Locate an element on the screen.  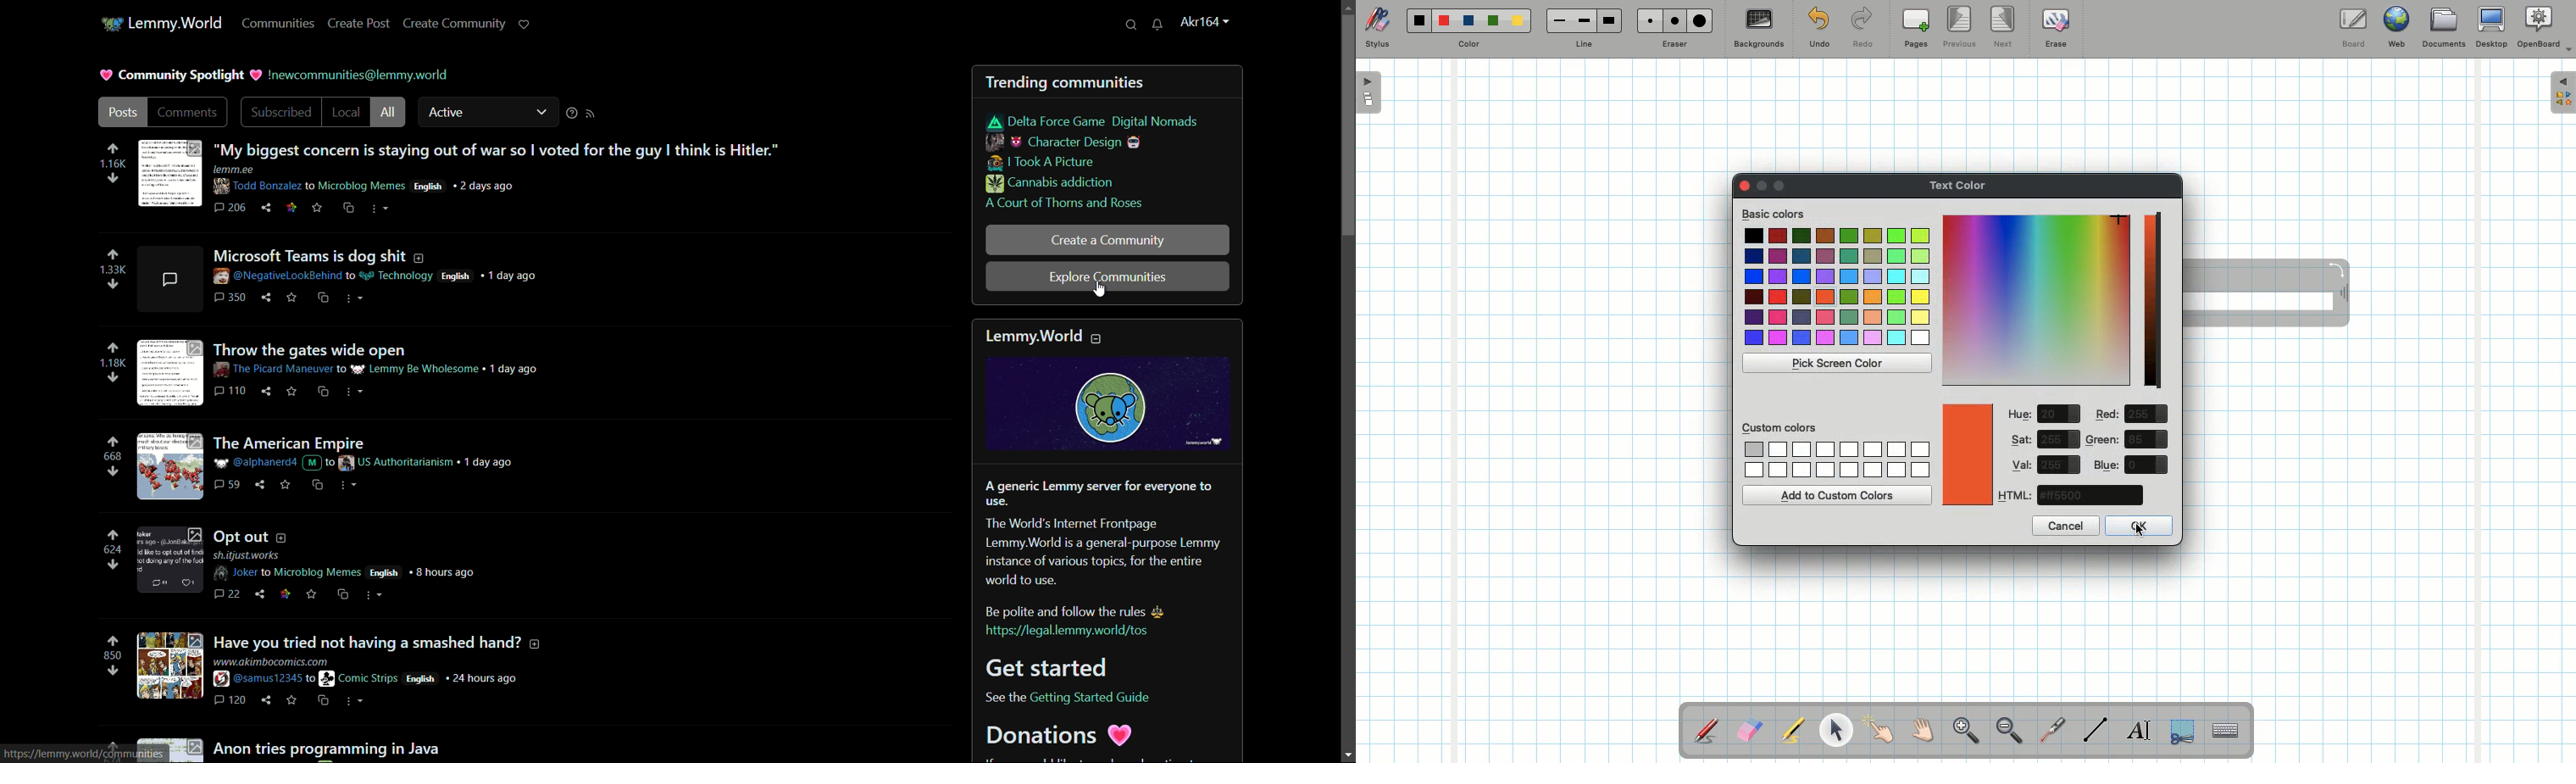
comments is located at coordinates (229, 296).